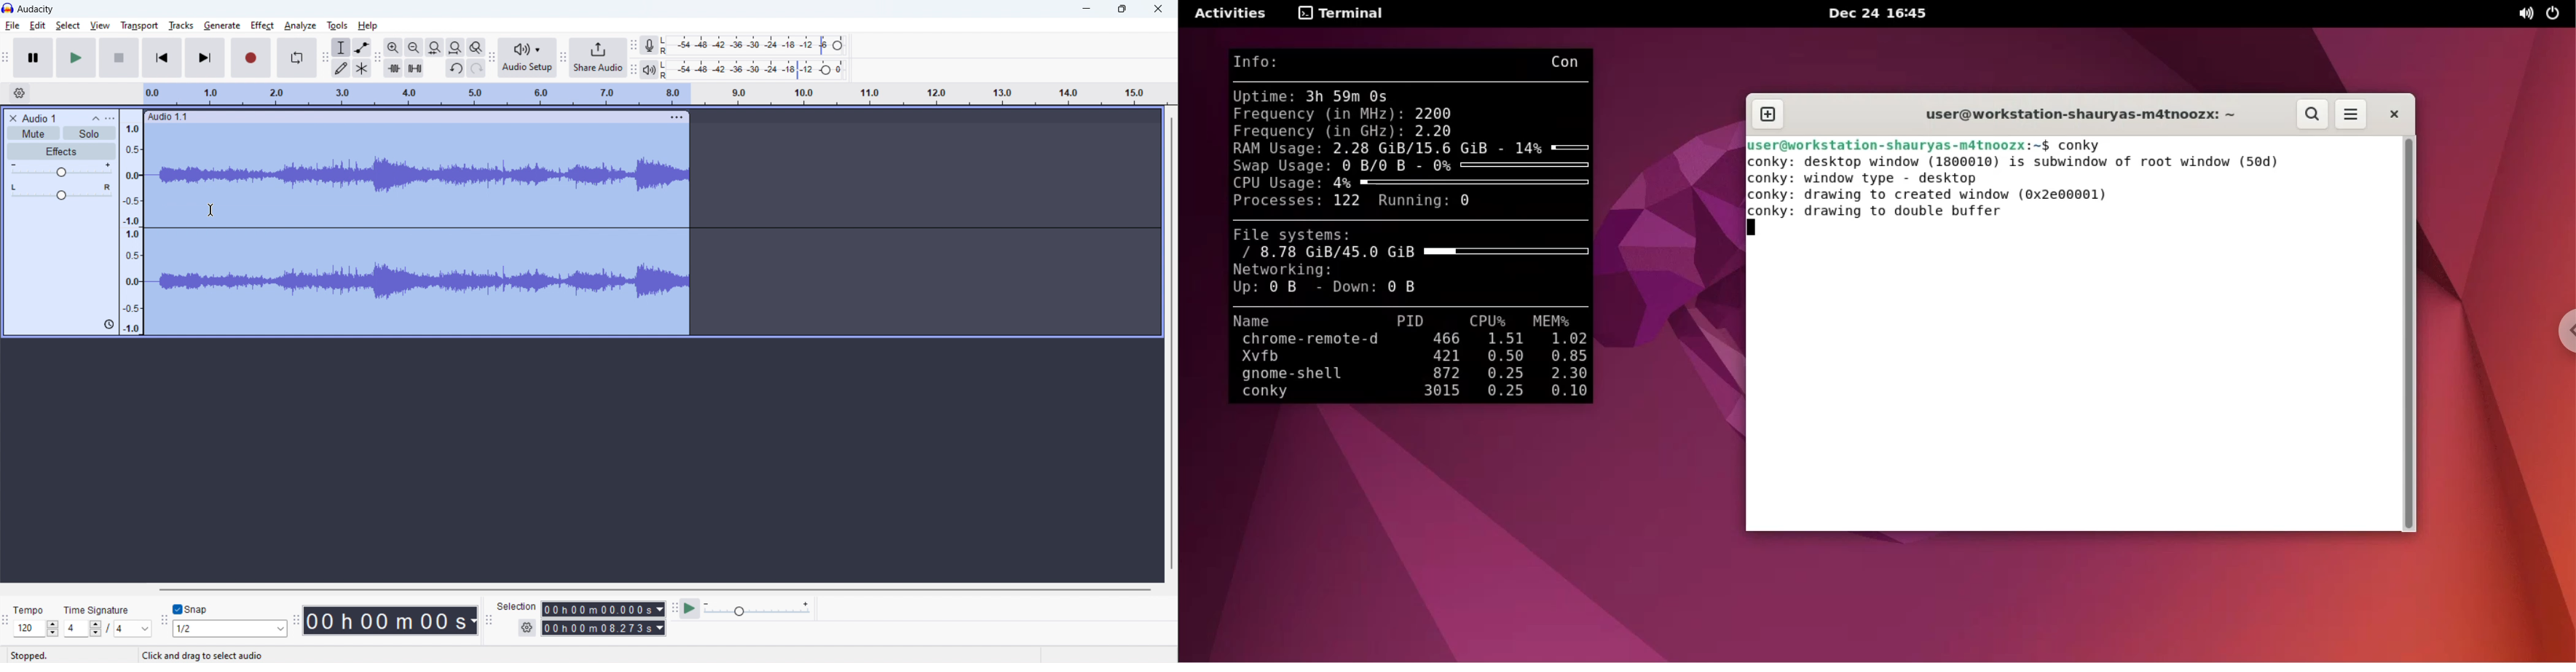 Image resolution: width=2576 pixels, height=672 pixels. I want to click on playback level, so click(753, 69).